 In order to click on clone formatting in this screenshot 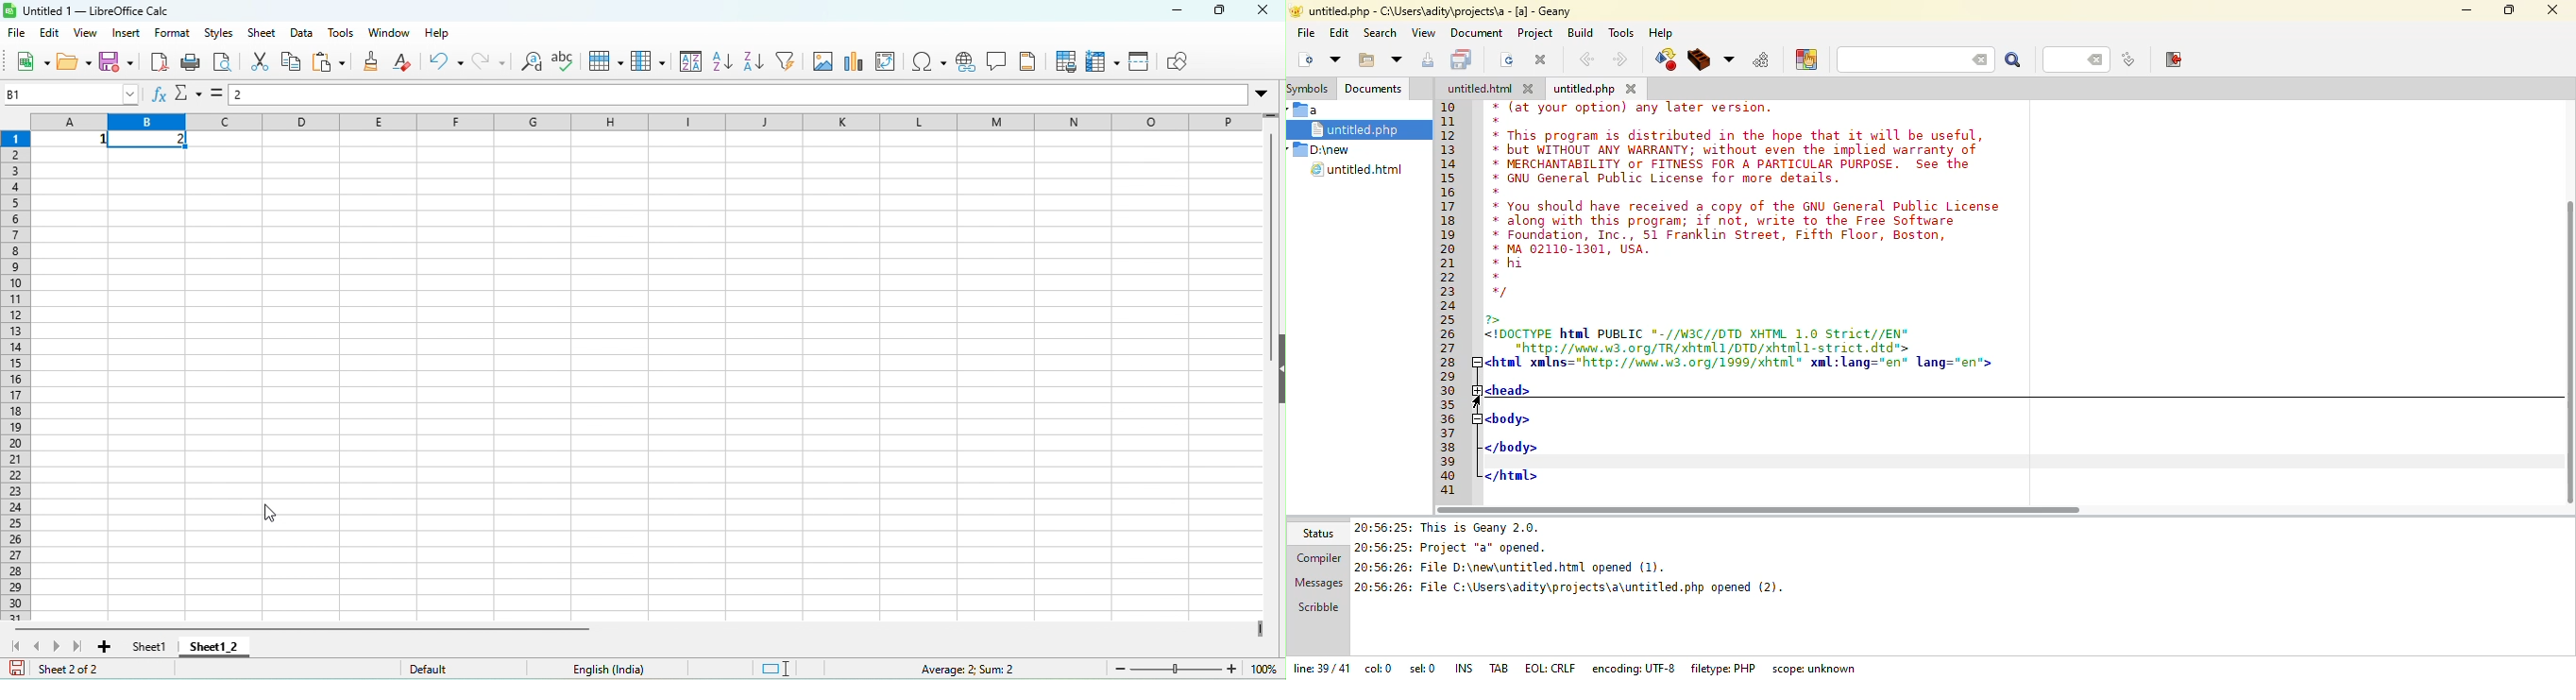, I will do `click(373, 62)`.